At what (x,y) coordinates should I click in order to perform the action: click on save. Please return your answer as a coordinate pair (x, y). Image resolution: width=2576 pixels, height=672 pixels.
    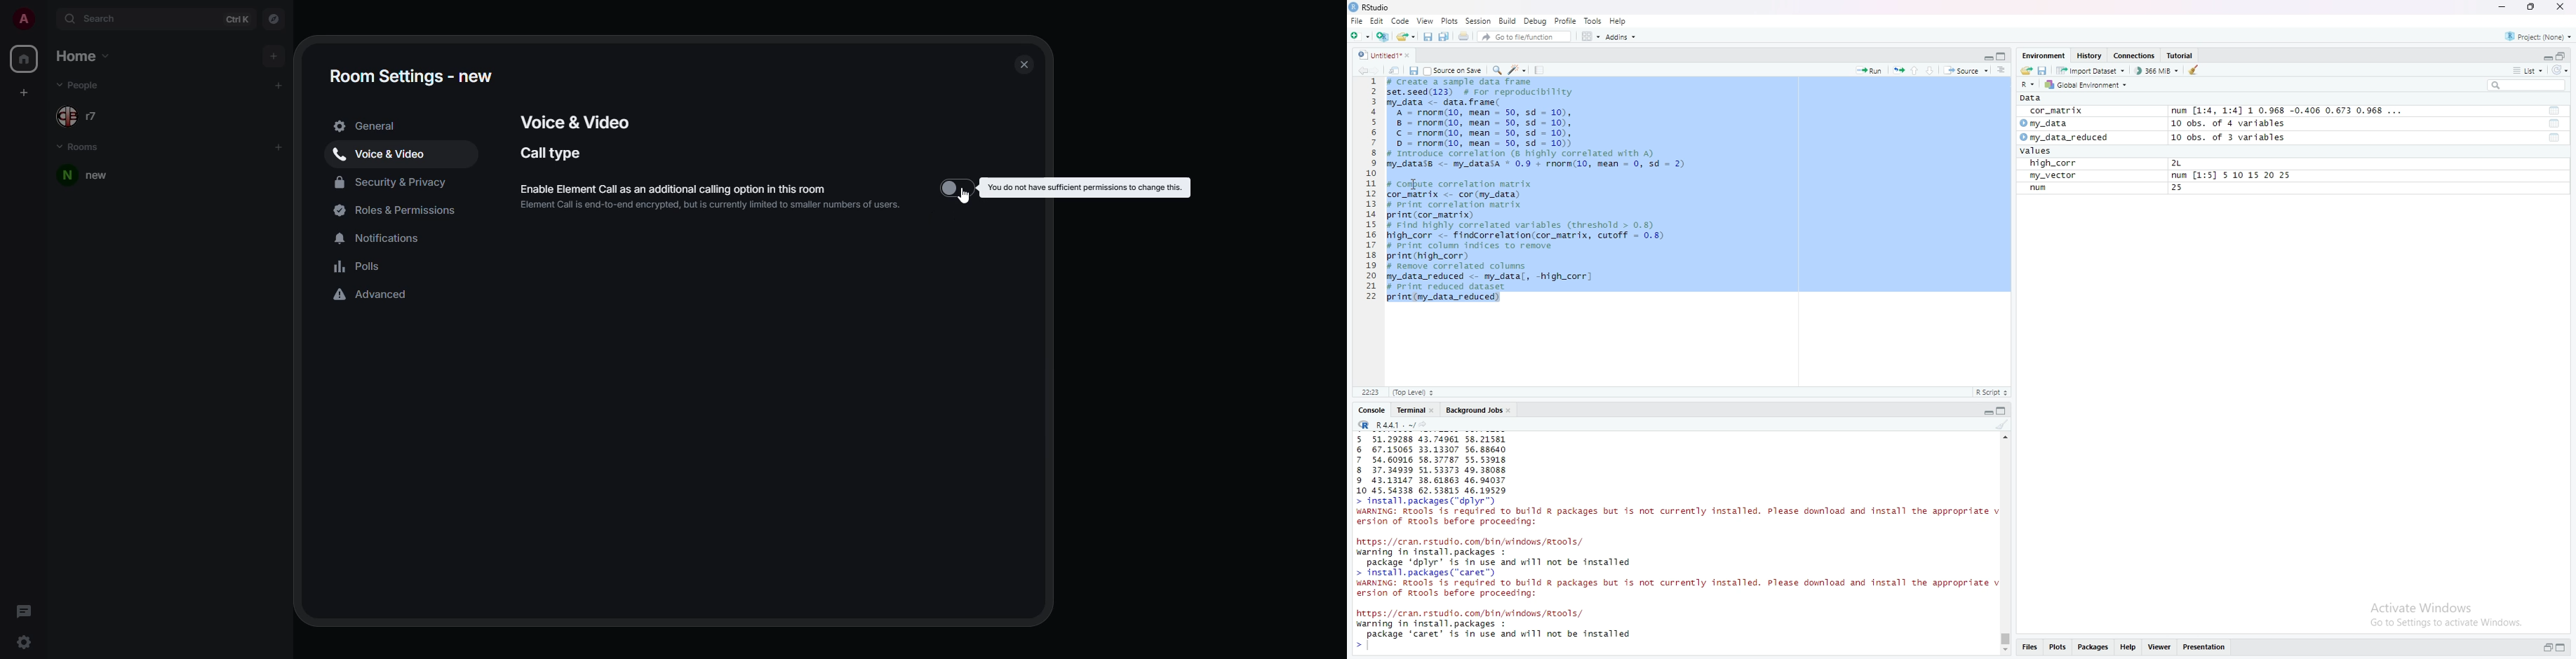
    Looking at the image, I should click on (1429, 37).